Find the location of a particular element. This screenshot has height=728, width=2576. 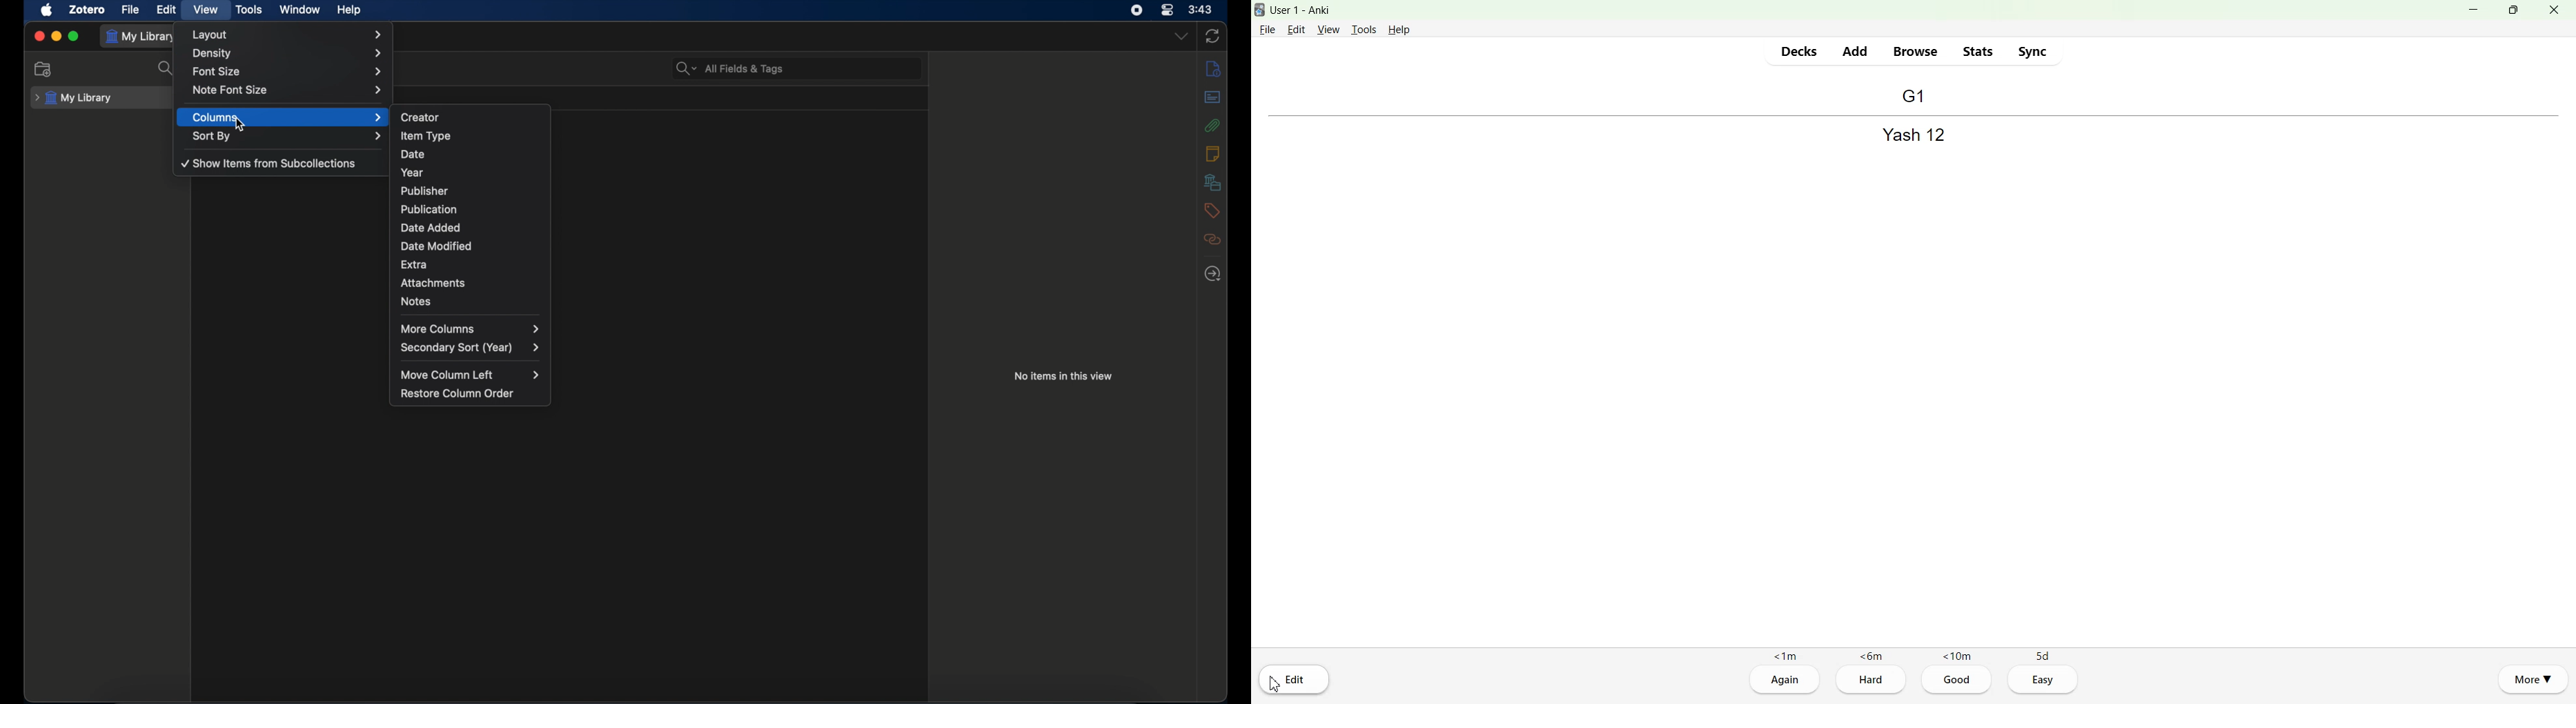

screen recorder is located at coordinates (1137, 10).